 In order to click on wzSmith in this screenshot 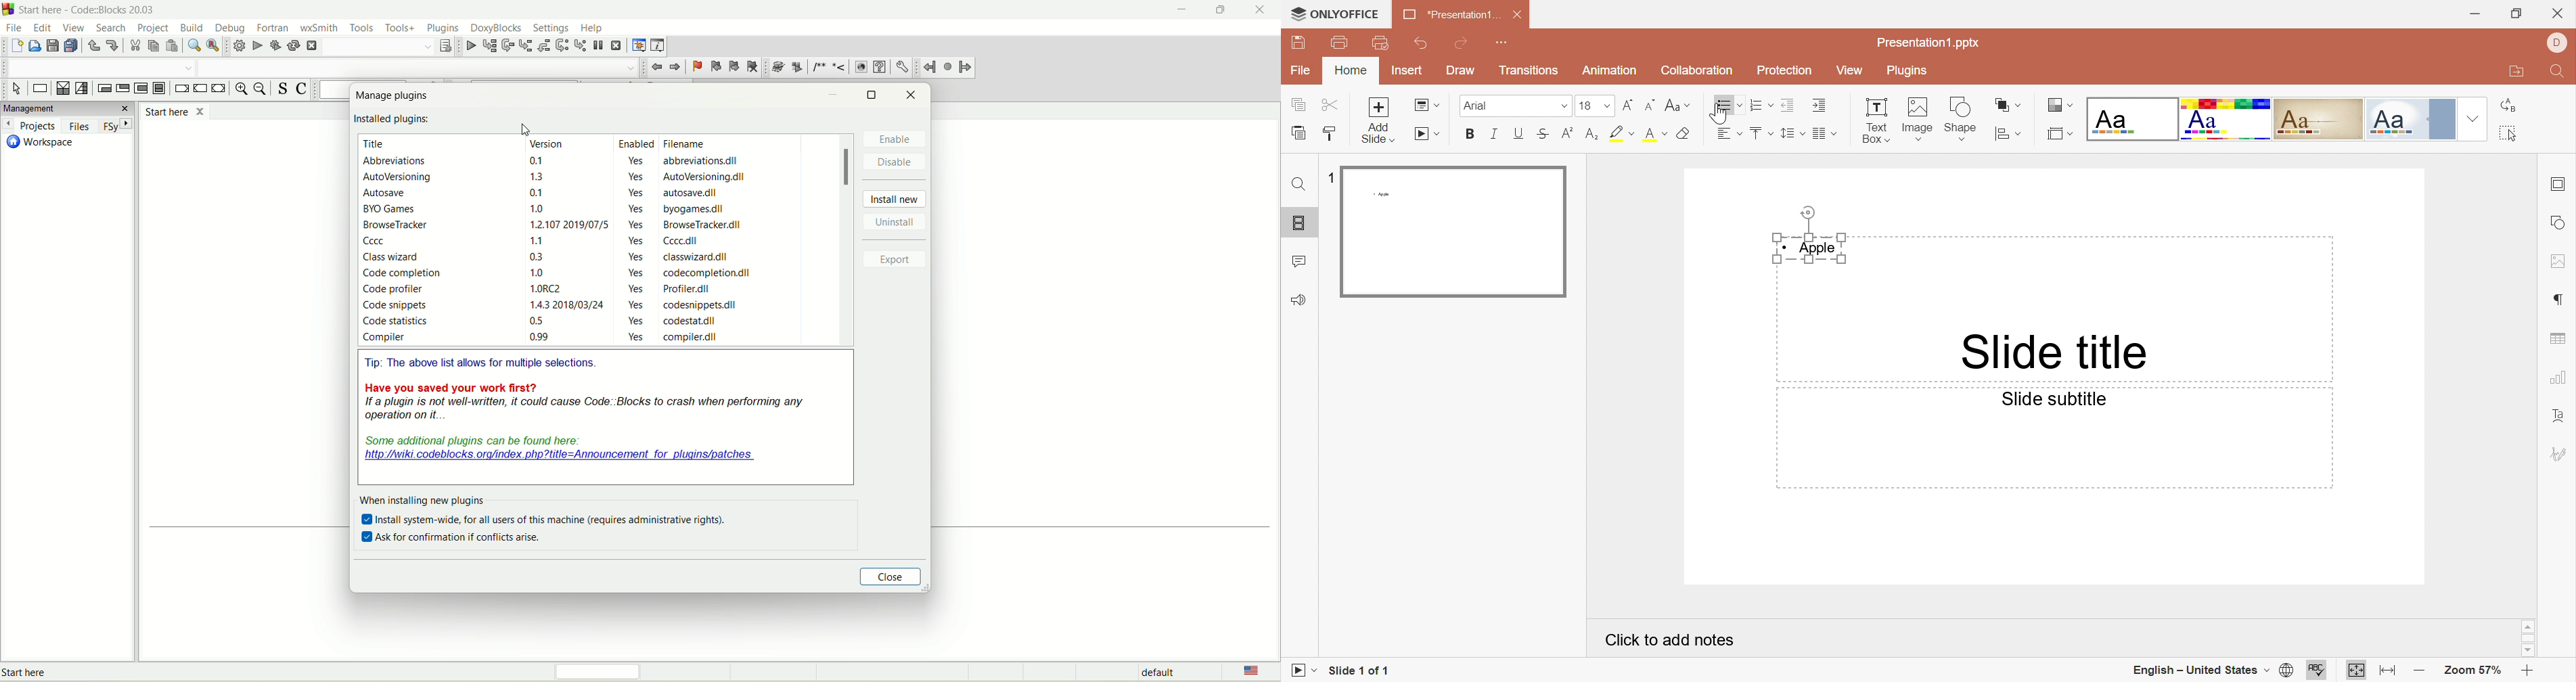, I will do `click(320, 28)`.